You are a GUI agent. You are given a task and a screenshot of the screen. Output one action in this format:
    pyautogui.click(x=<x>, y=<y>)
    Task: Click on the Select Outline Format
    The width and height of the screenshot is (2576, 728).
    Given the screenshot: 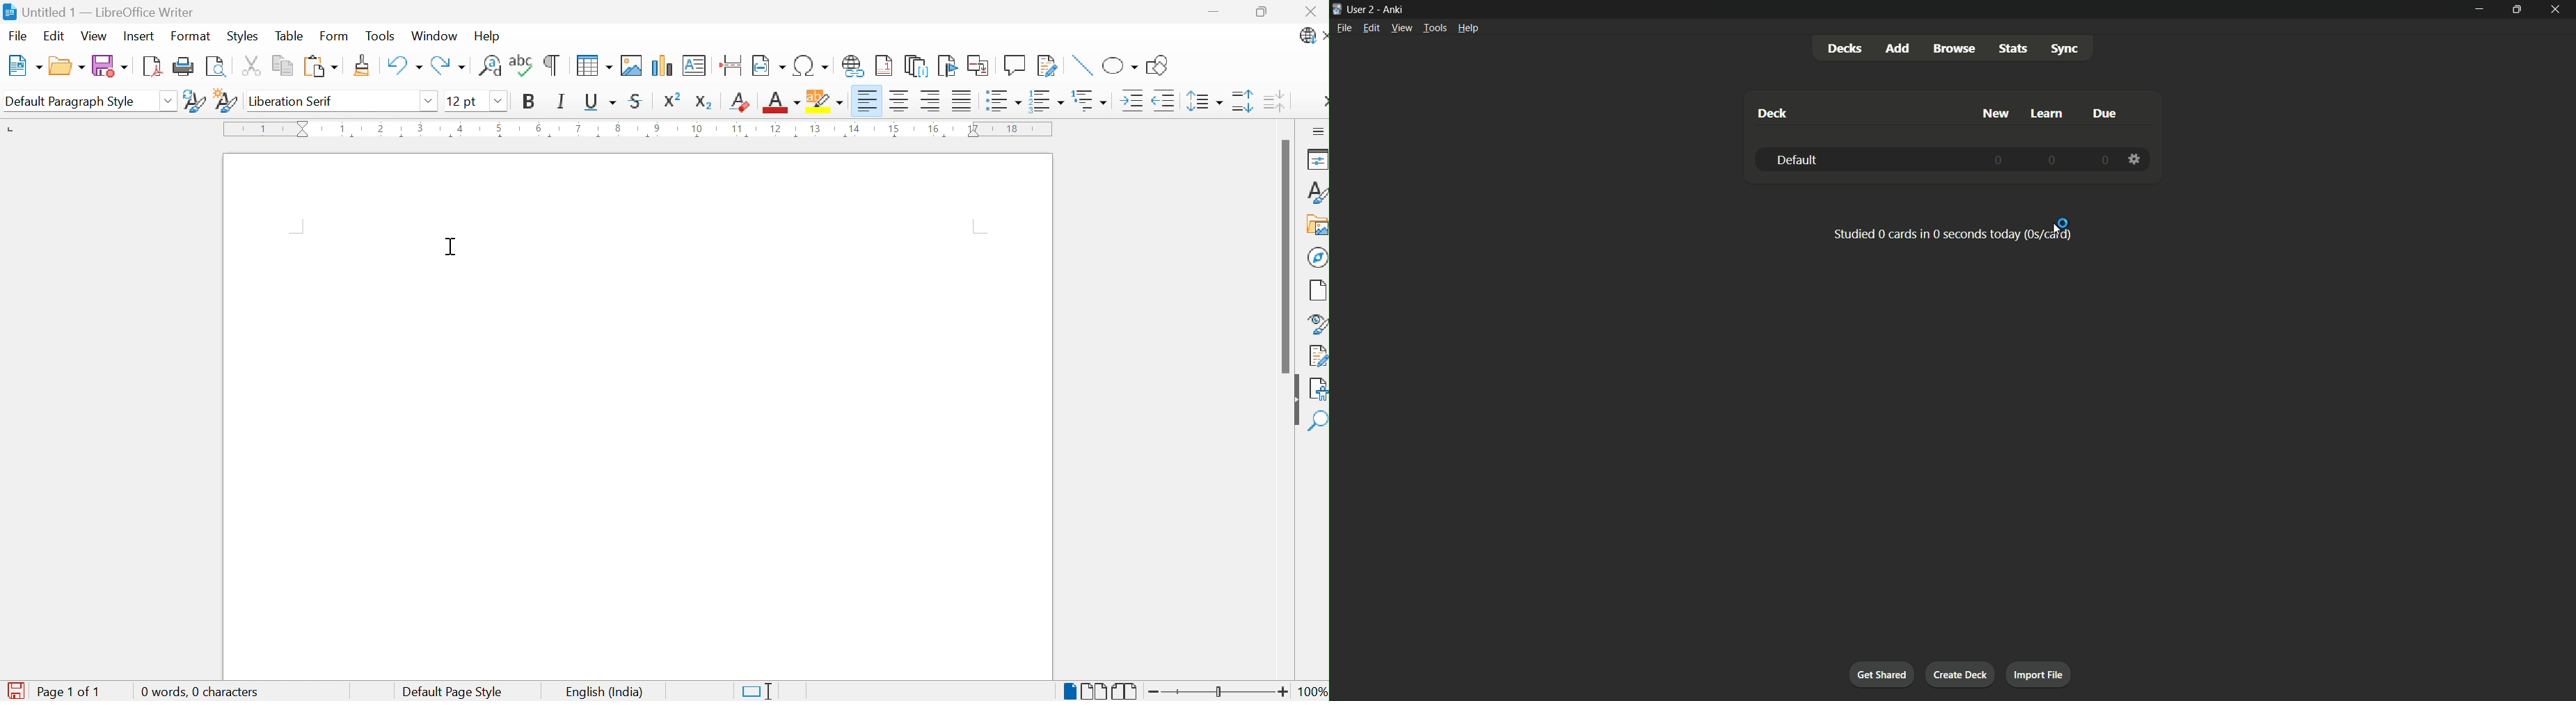 What is the action you would take?
    pyautogui.click(x=1088, y=101)
    